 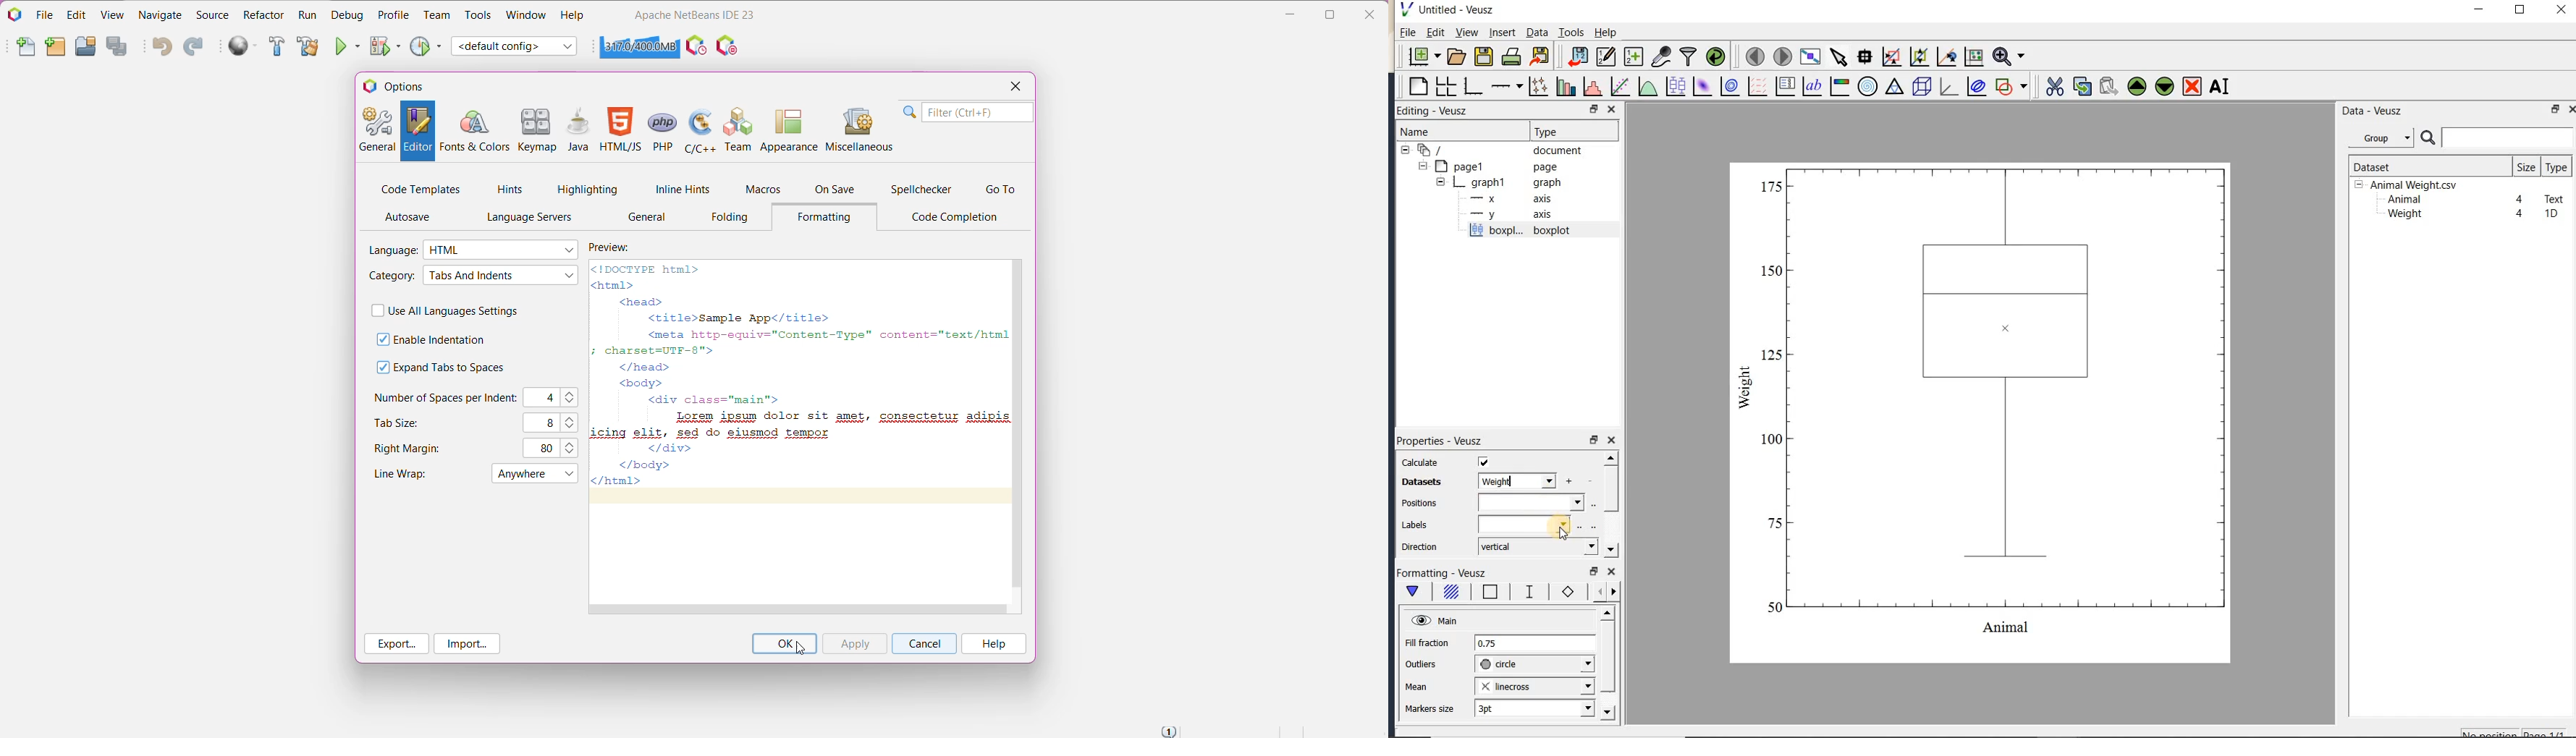 What do you see at coordinates (1372, 12) in the screenshot?
I see `Close` at bounding box center [1372, 12].